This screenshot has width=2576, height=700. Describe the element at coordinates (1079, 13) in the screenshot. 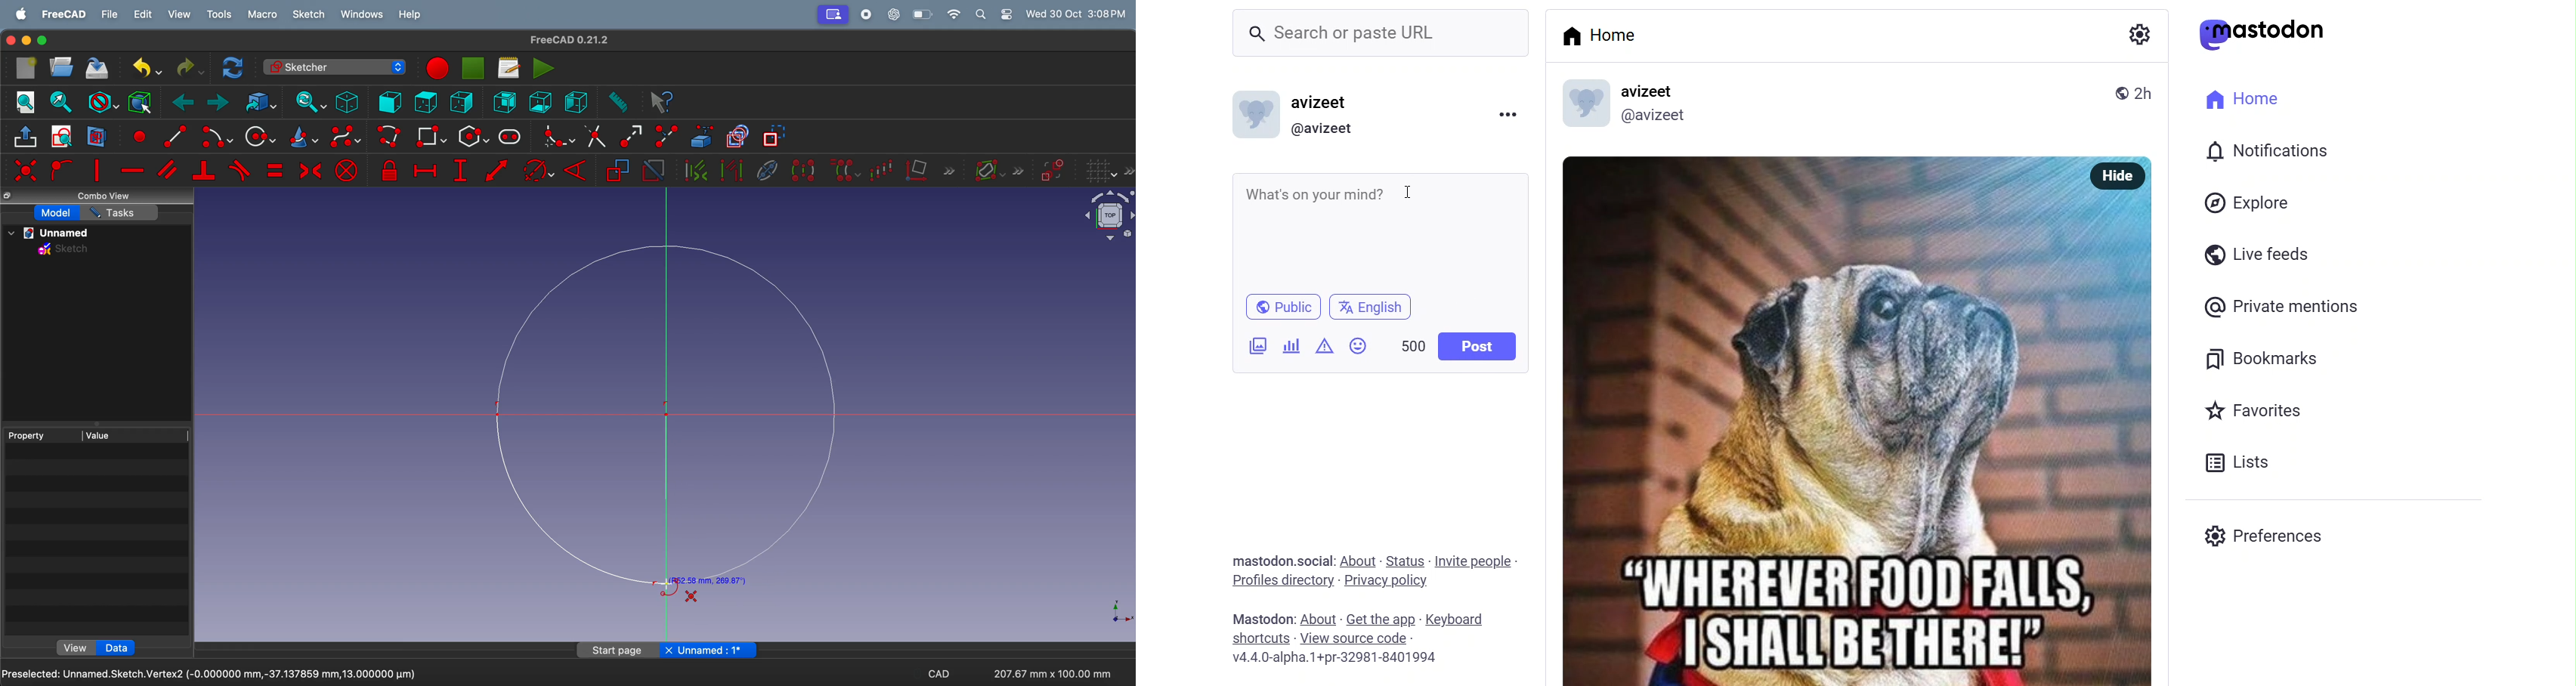

I see `Wed 30 Oct 3:07PM` at that location.